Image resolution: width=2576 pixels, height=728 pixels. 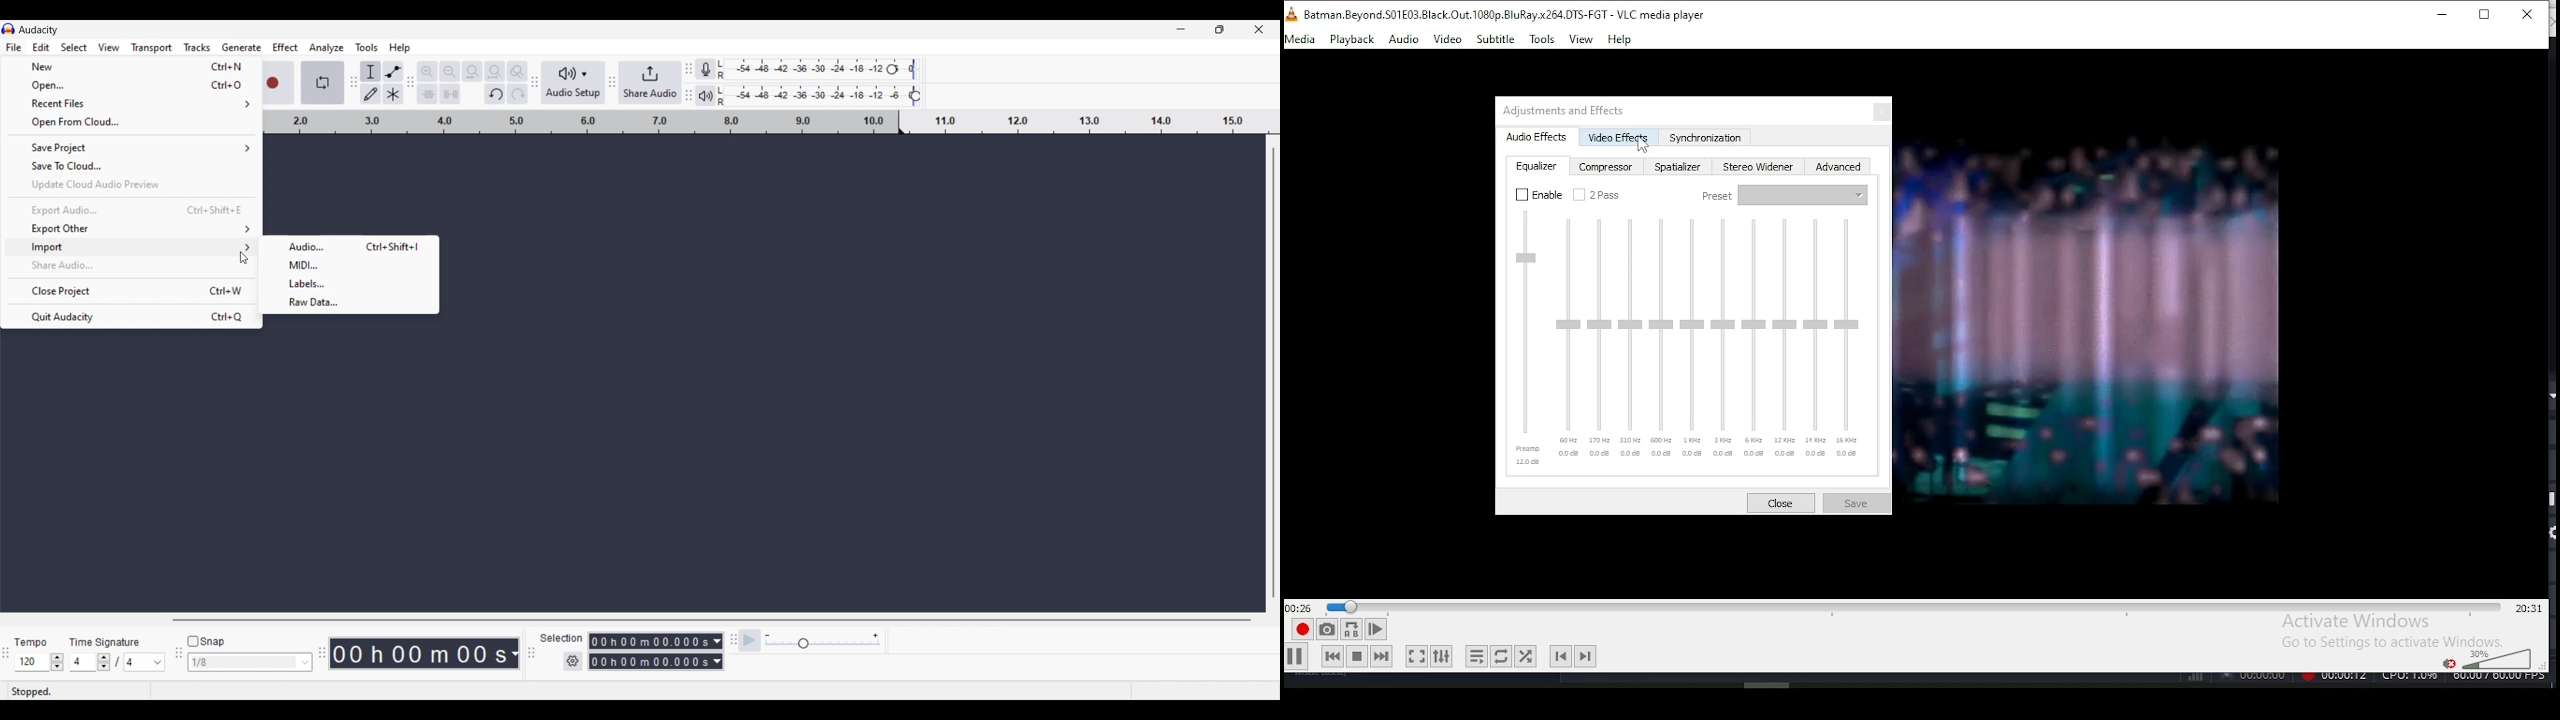 What do you see at coordinates (5, 654) in the screenshot?
I see `signature time tool bar` at bounding box center [5, 654].